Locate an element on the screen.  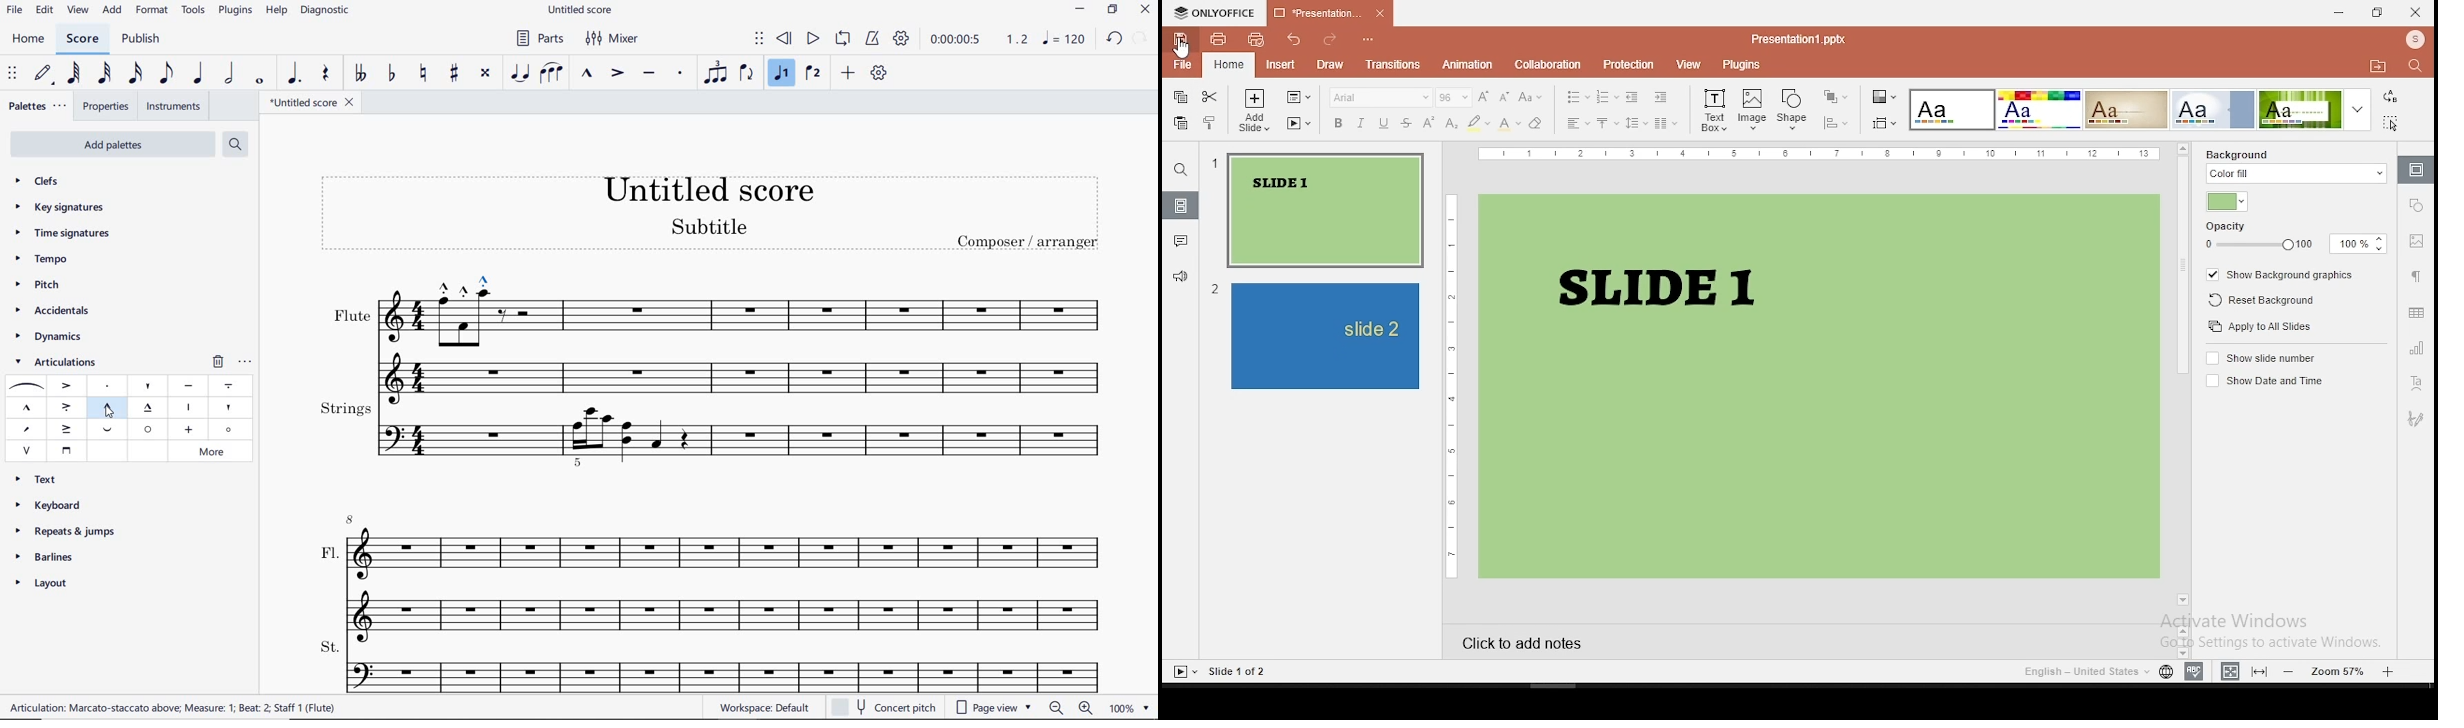
more color theme is located at coordinates (2357, 109).